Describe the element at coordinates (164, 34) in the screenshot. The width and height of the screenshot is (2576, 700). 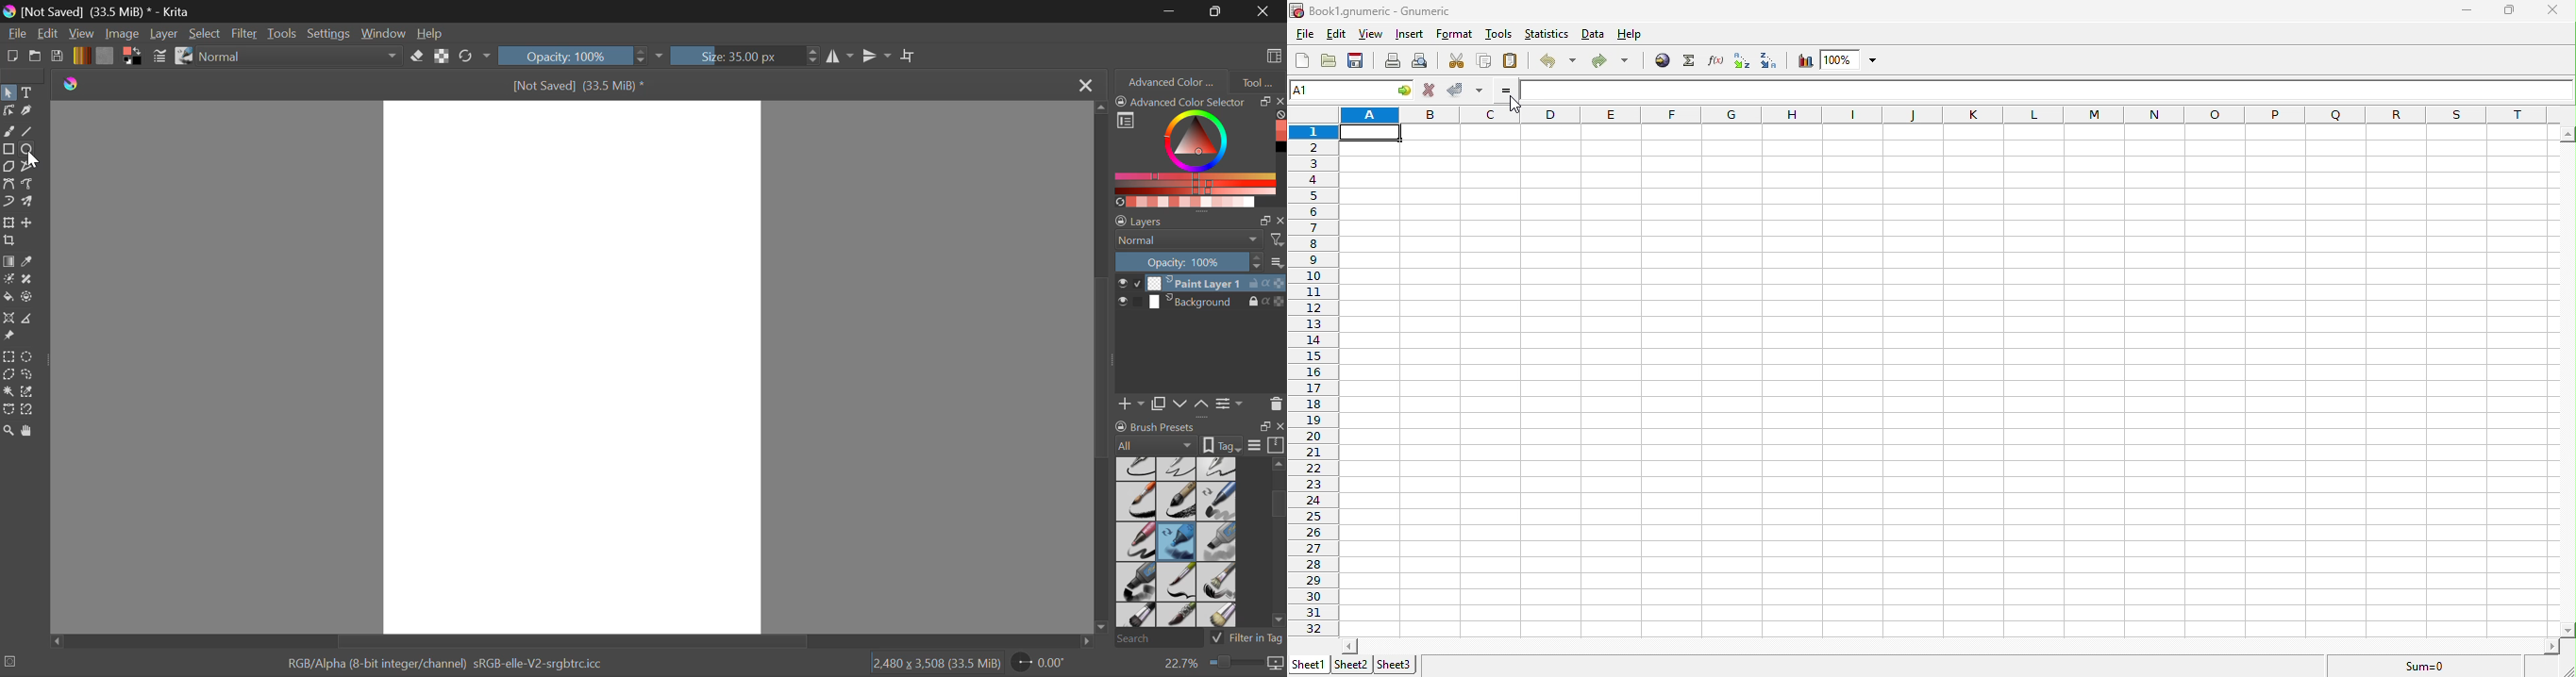
I see `Layer` at that location.